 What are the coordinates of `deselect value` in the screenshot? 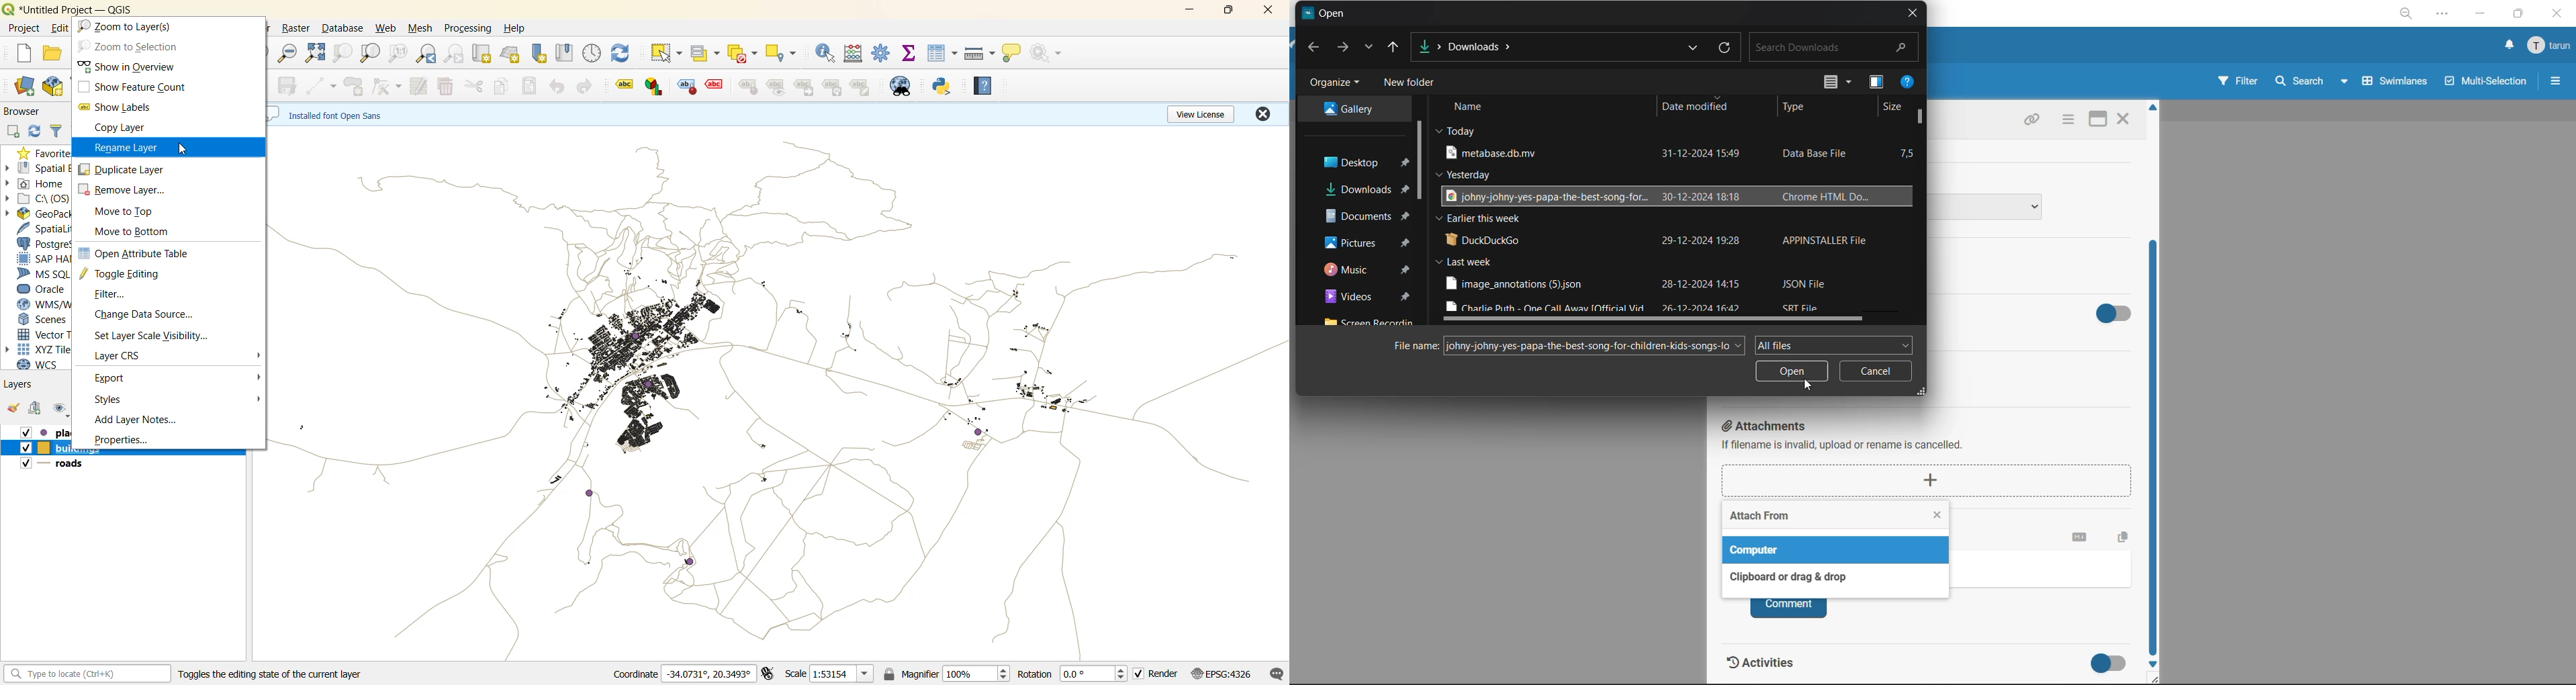 It's located at (742, 52).